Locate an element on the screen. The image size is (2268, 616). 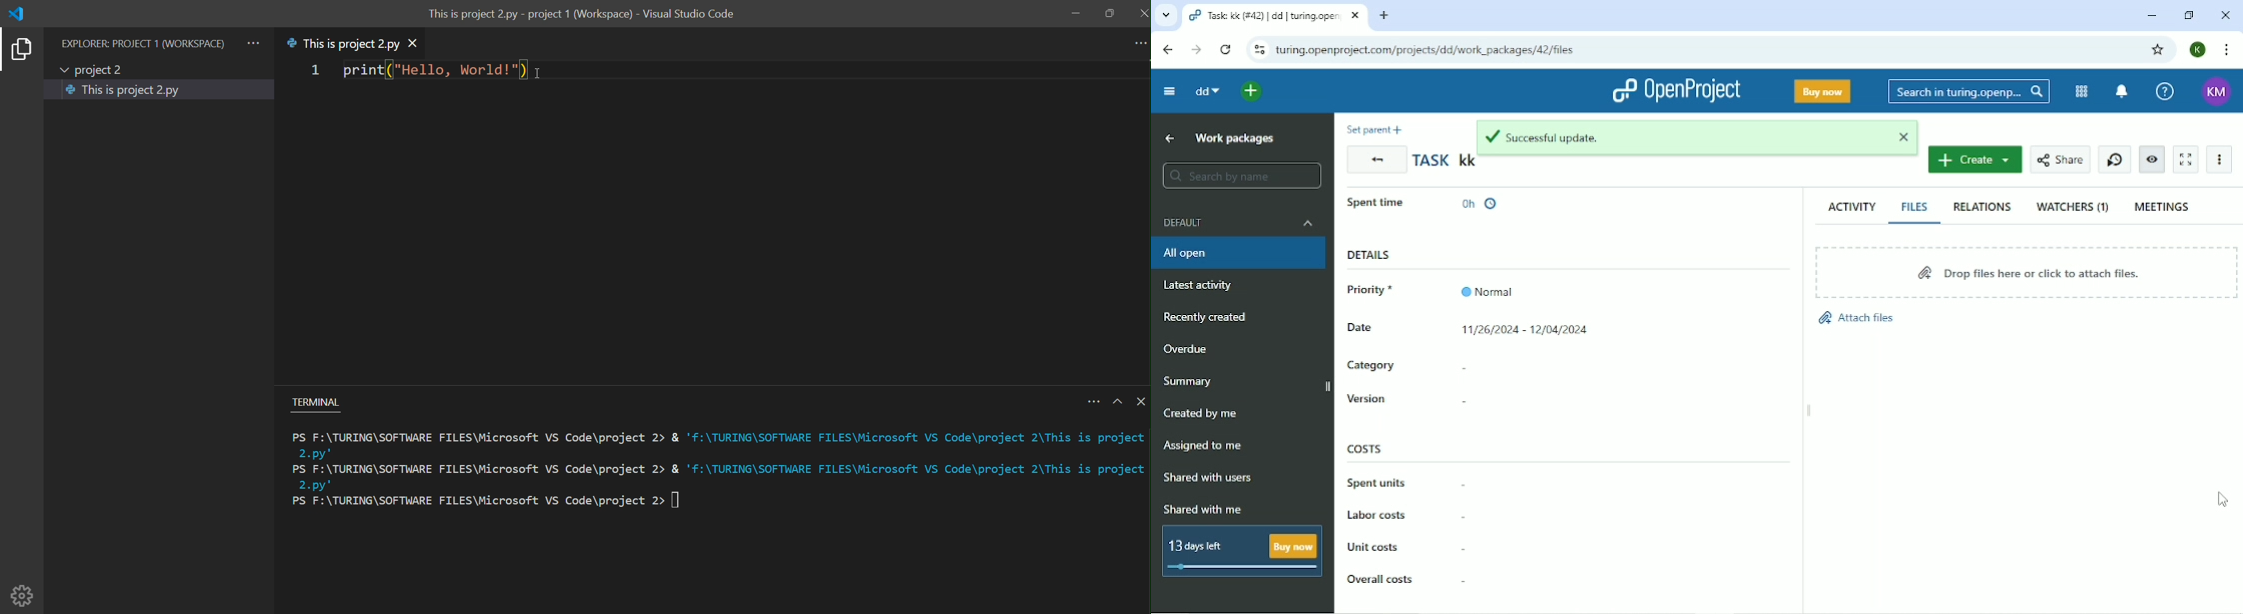
Labor costs is located at coordinates (1404, 517).